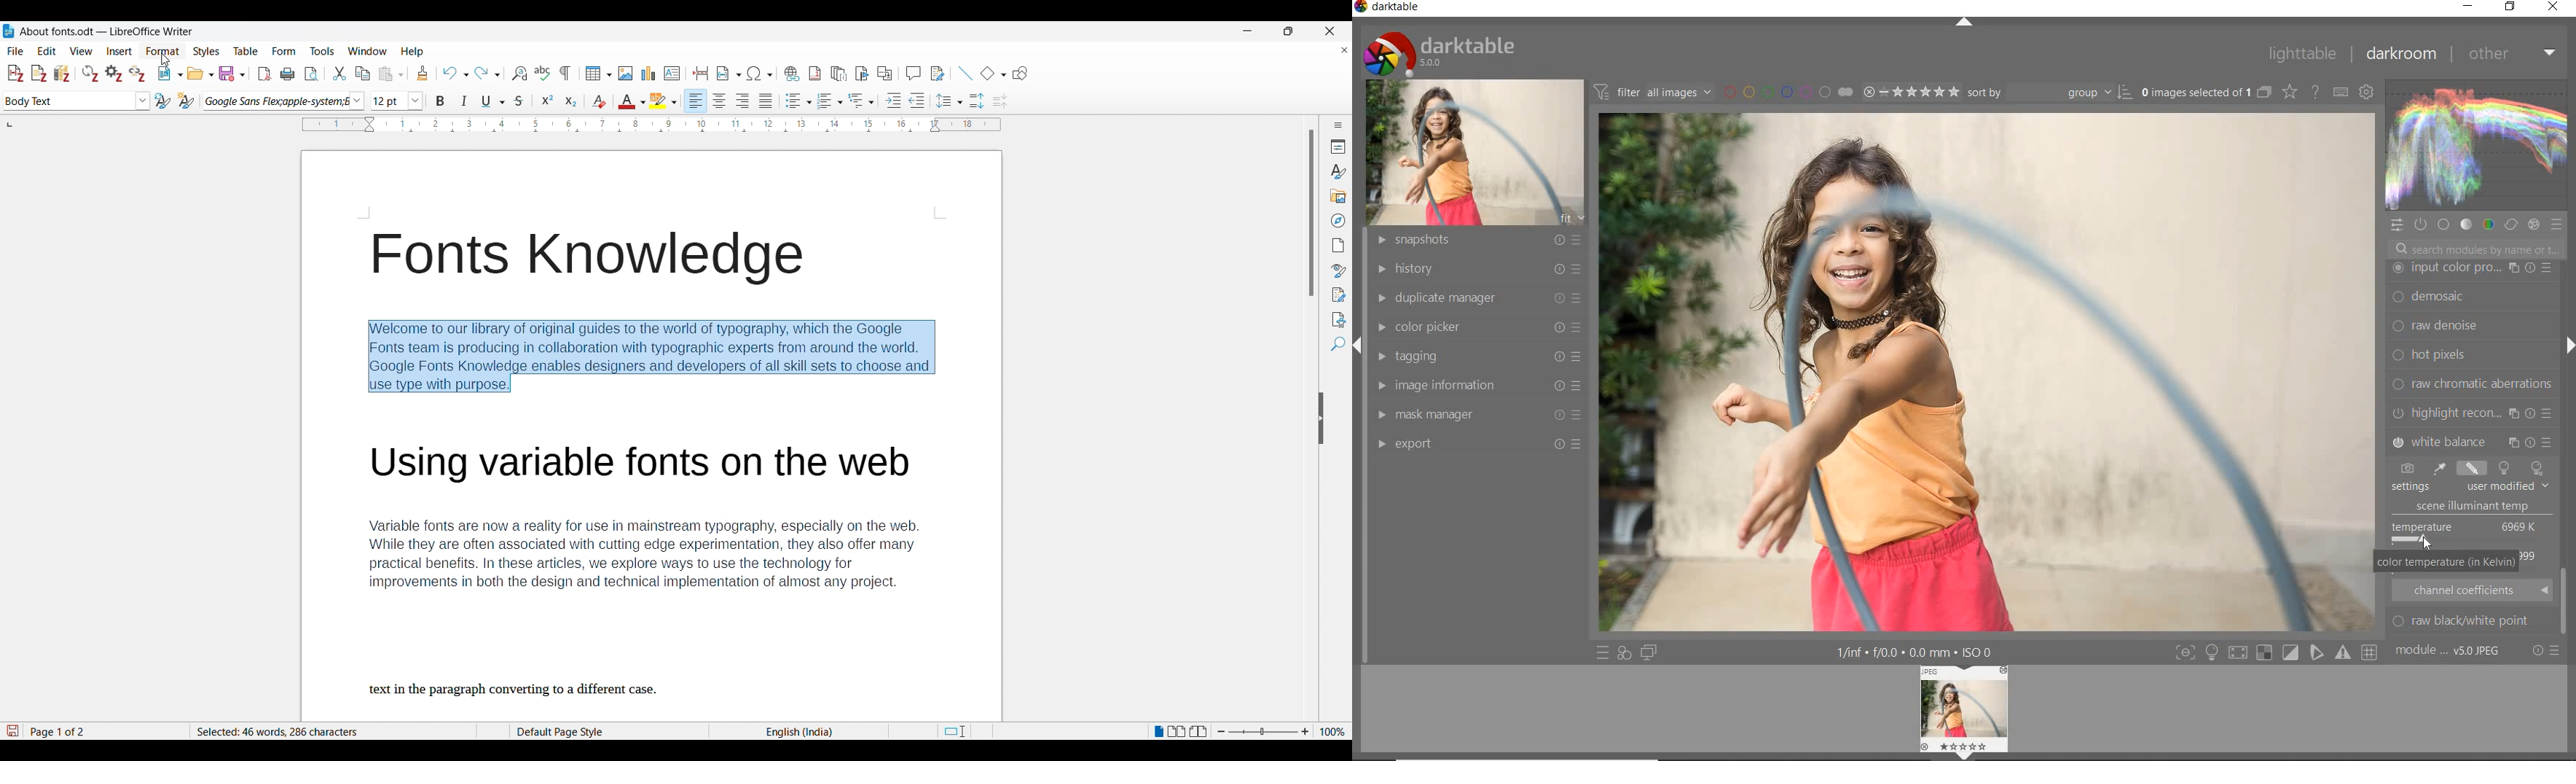  What do you see at coordinates (513, 385) in the screenshot?
I see `Cursor position unchanged after making selection` at bounding box center [513, 385].